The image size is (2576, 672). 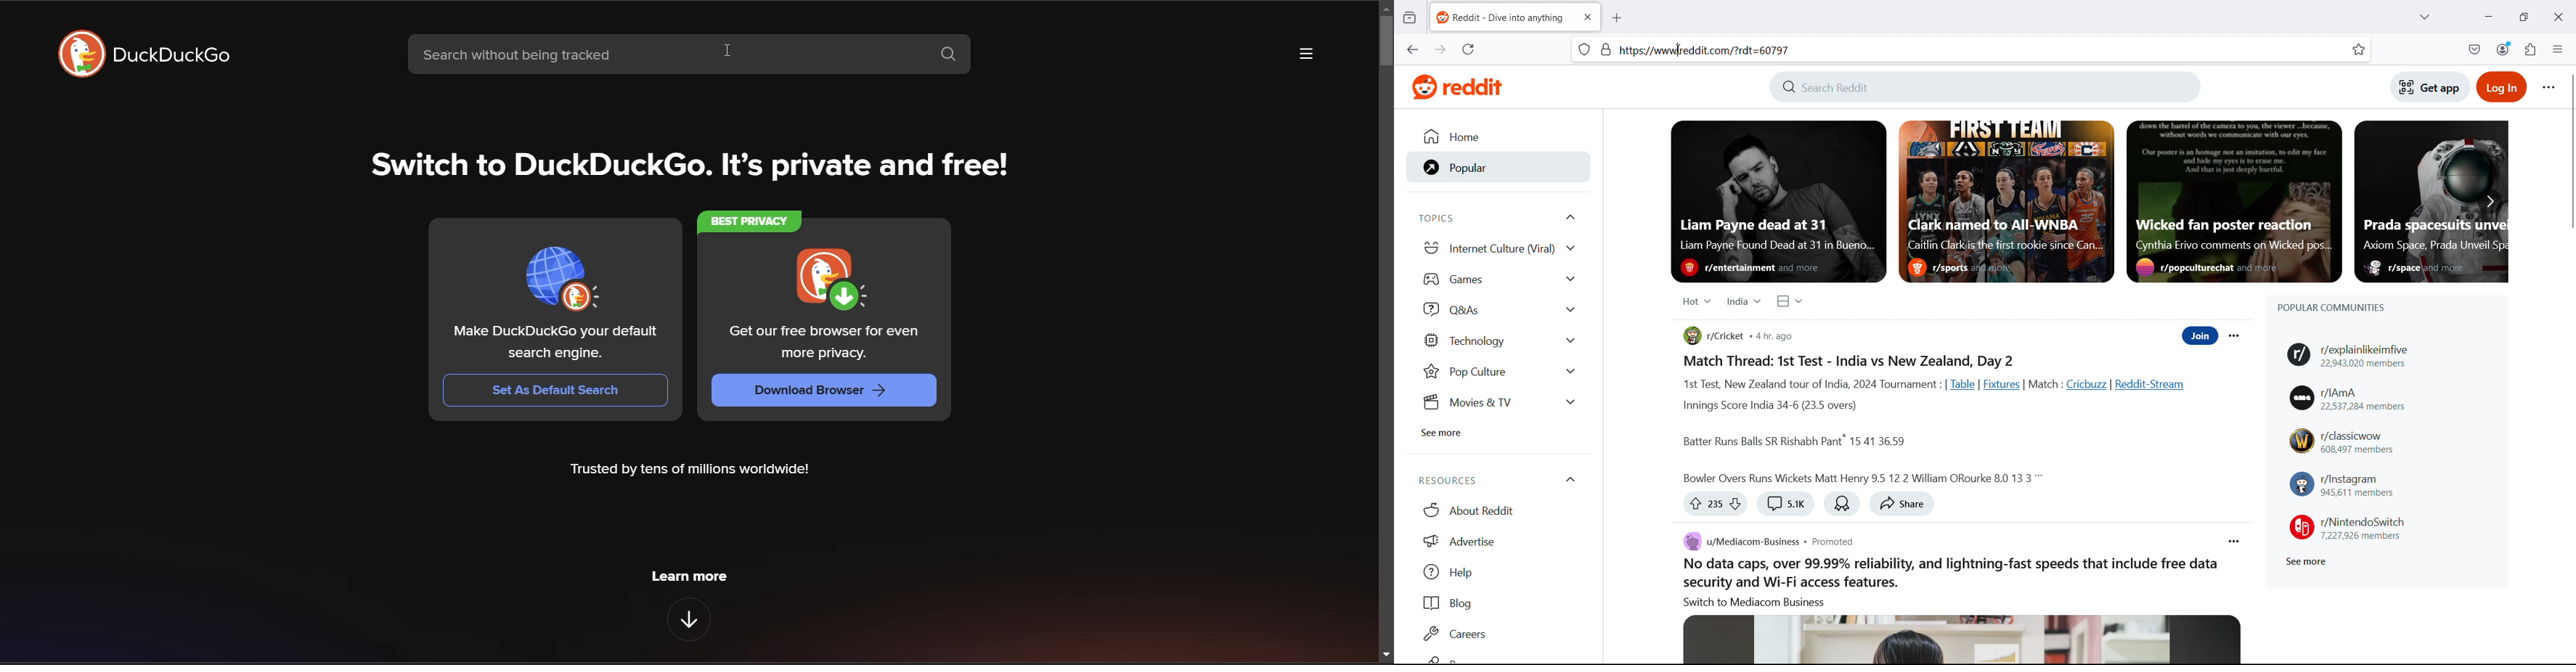 What do you see at coordinates (663, 54) in the screenshot?
I see `search bar` at bounding box center [663, 54].